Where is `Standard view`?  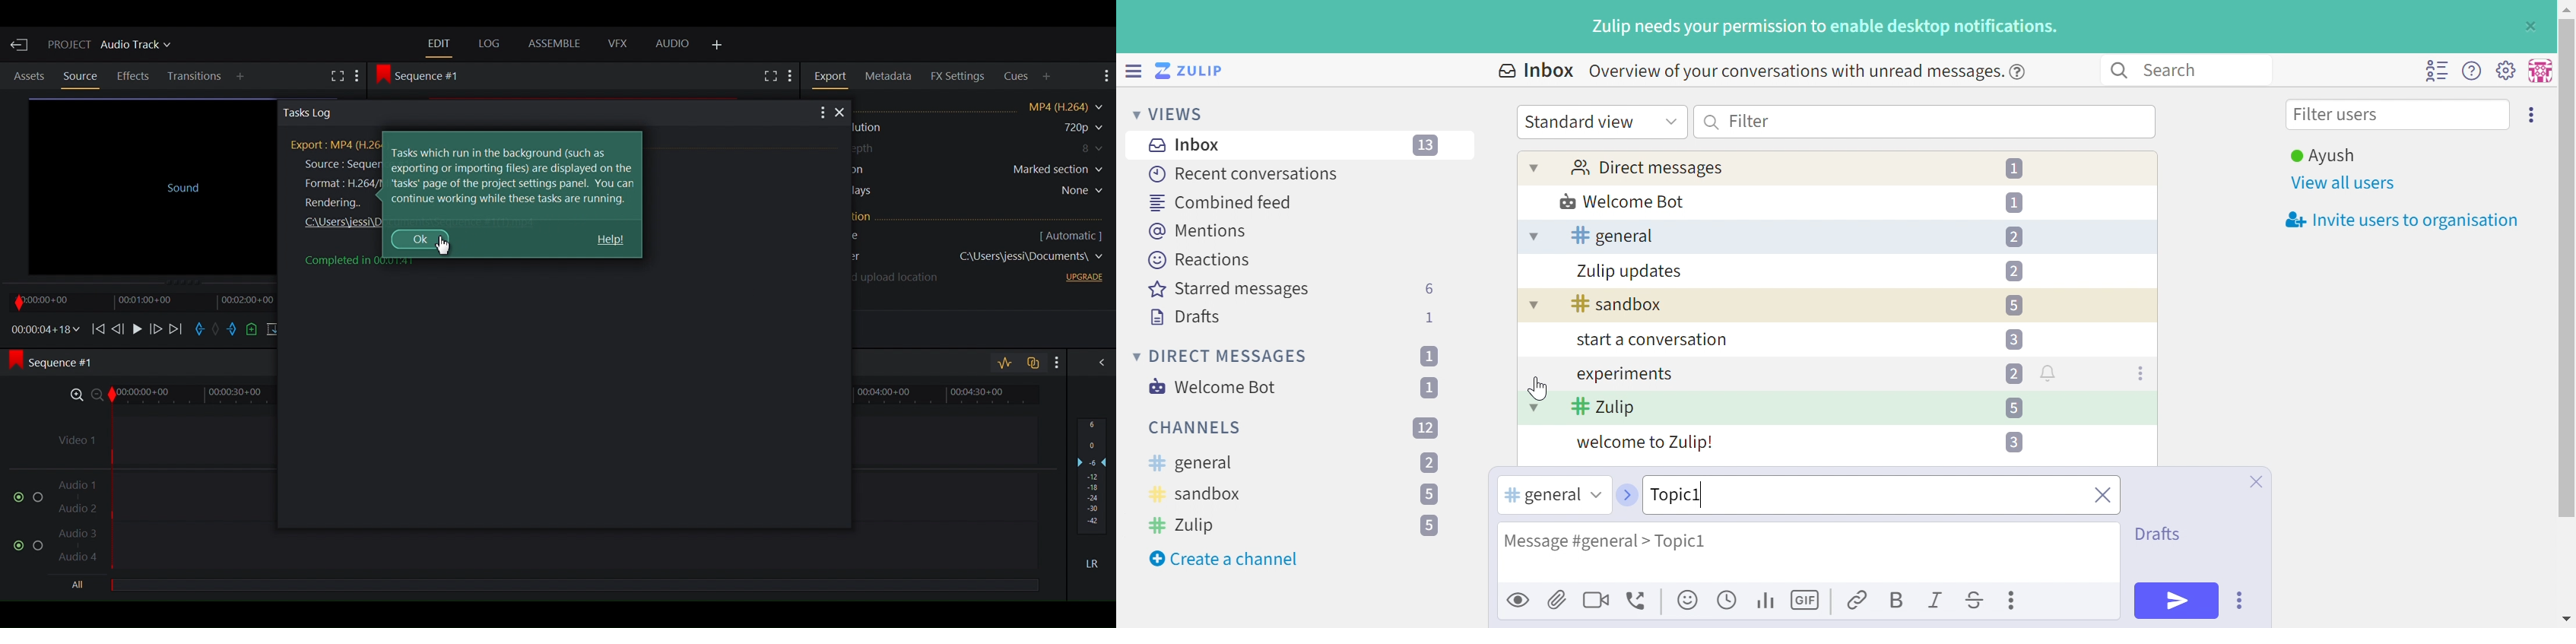 Standard view is located at coordinates (1582, 122).